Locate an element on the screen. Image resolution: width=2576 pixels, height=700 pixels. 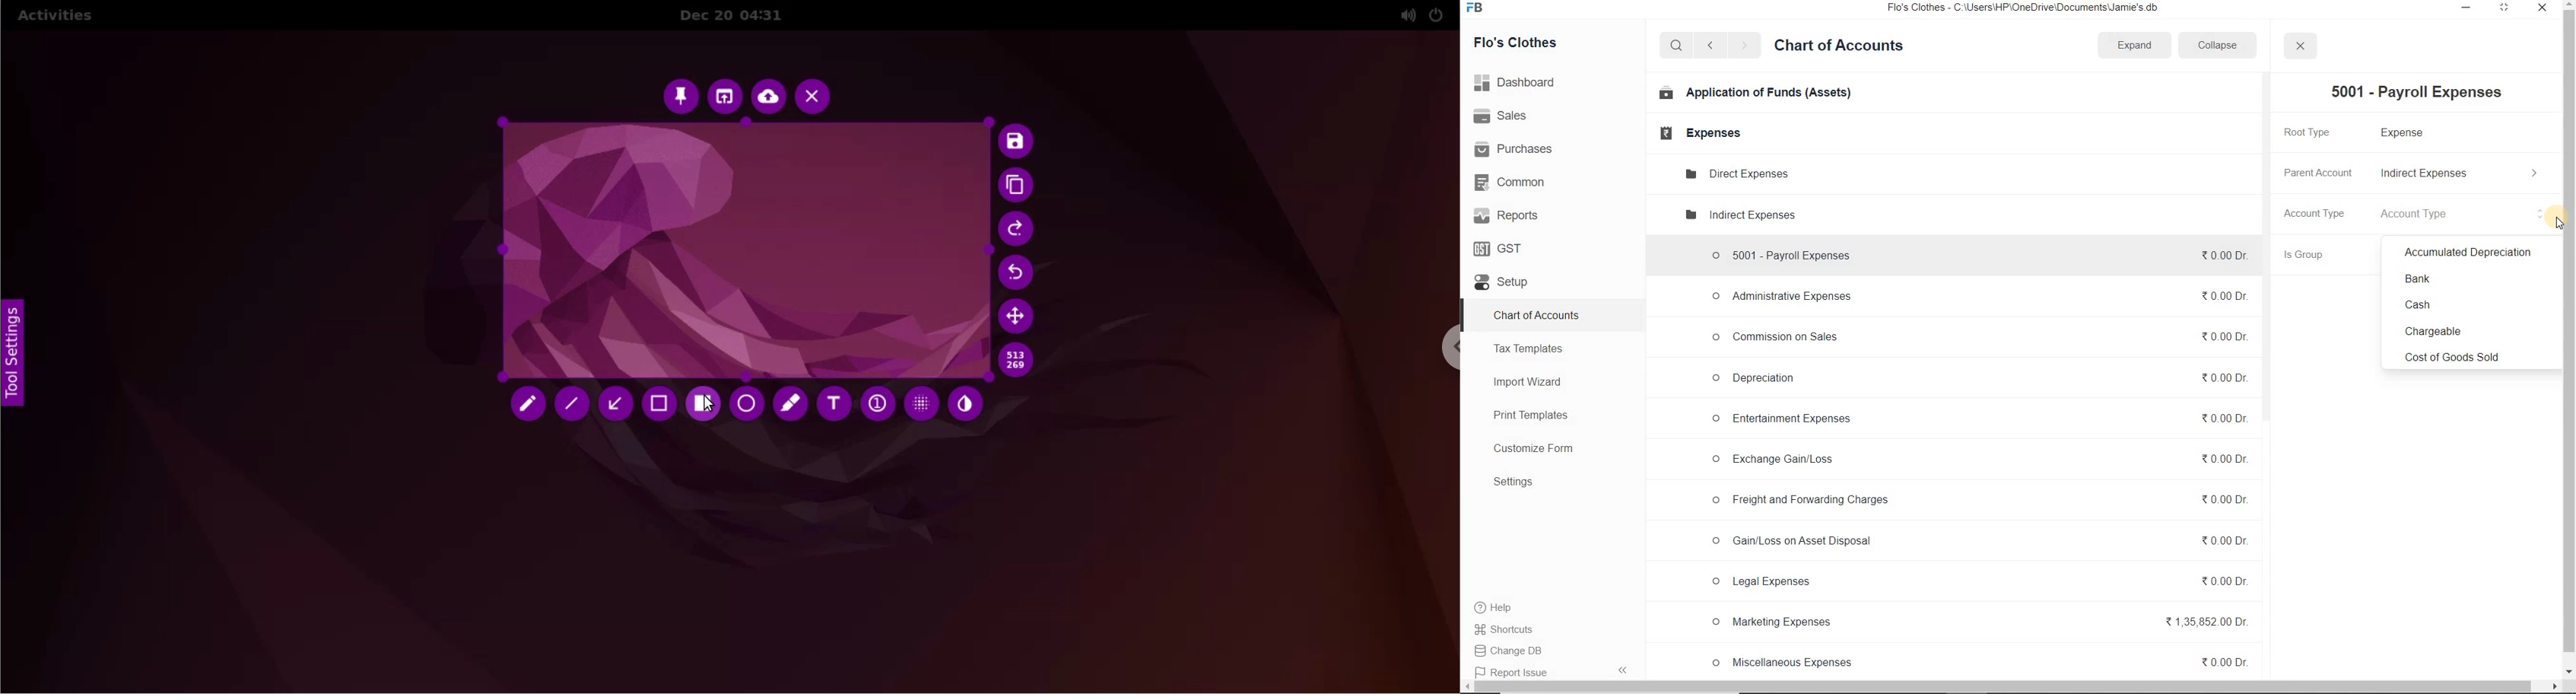
search is located at coordinates (1674, 46).